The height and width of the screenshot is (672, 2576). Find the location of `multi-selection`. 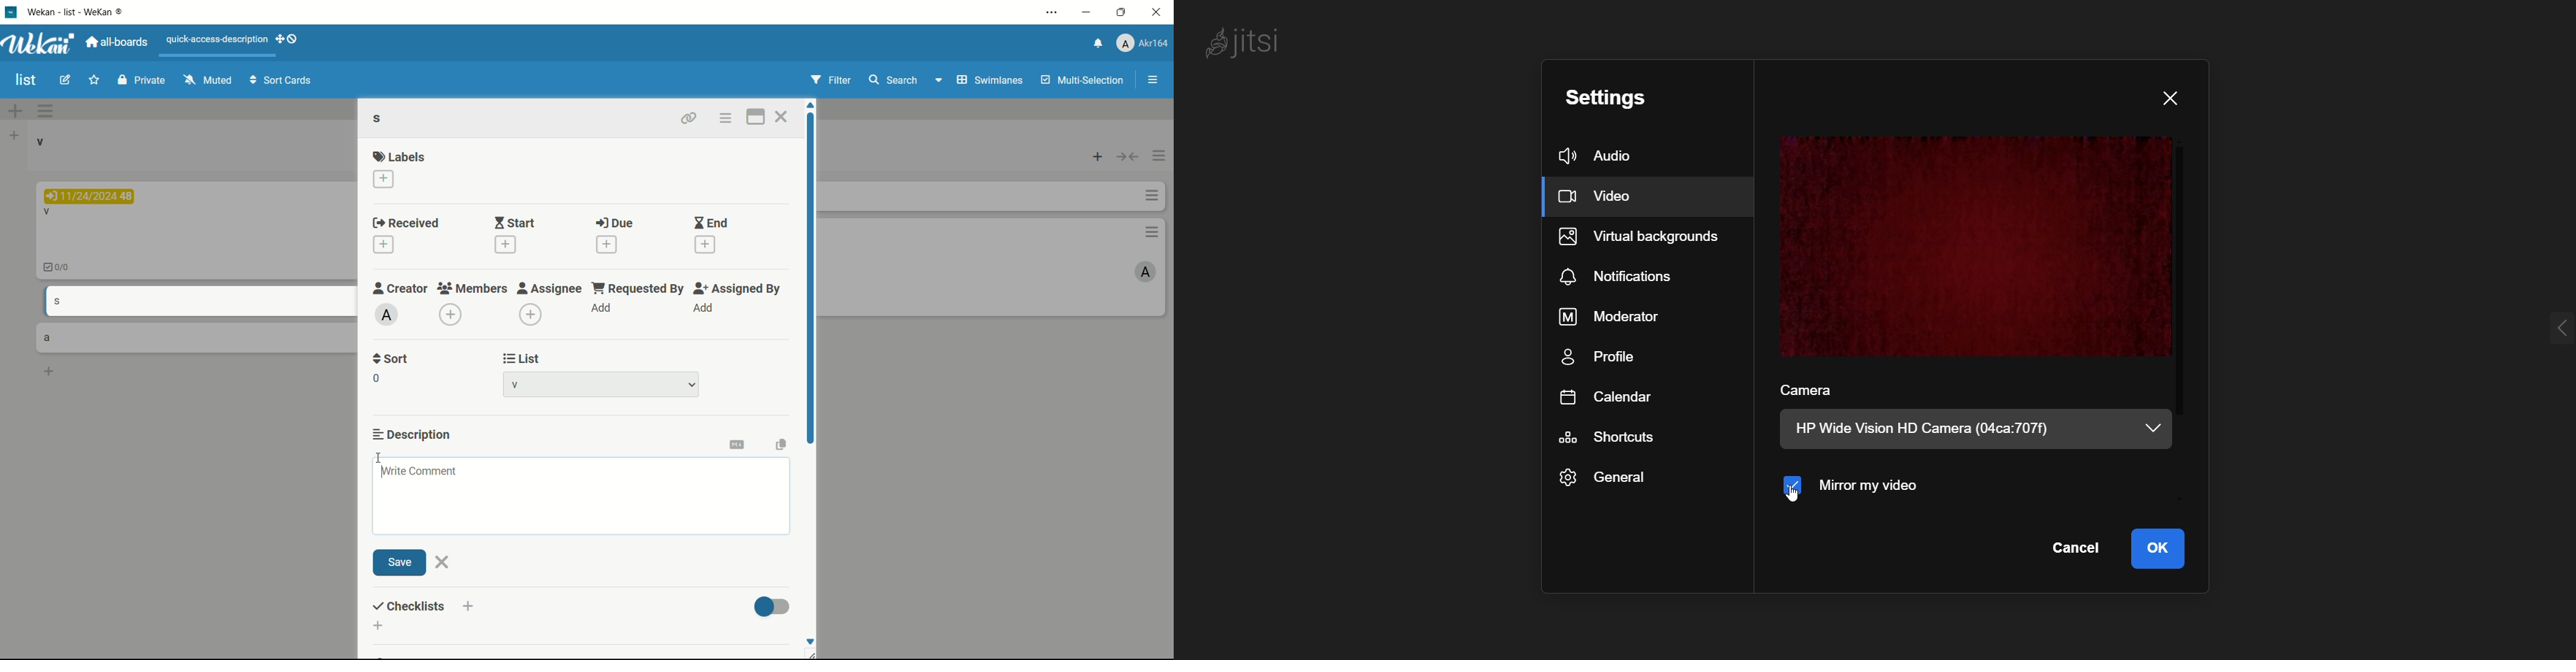

multi-selection is located at coordinates (1083, 81).